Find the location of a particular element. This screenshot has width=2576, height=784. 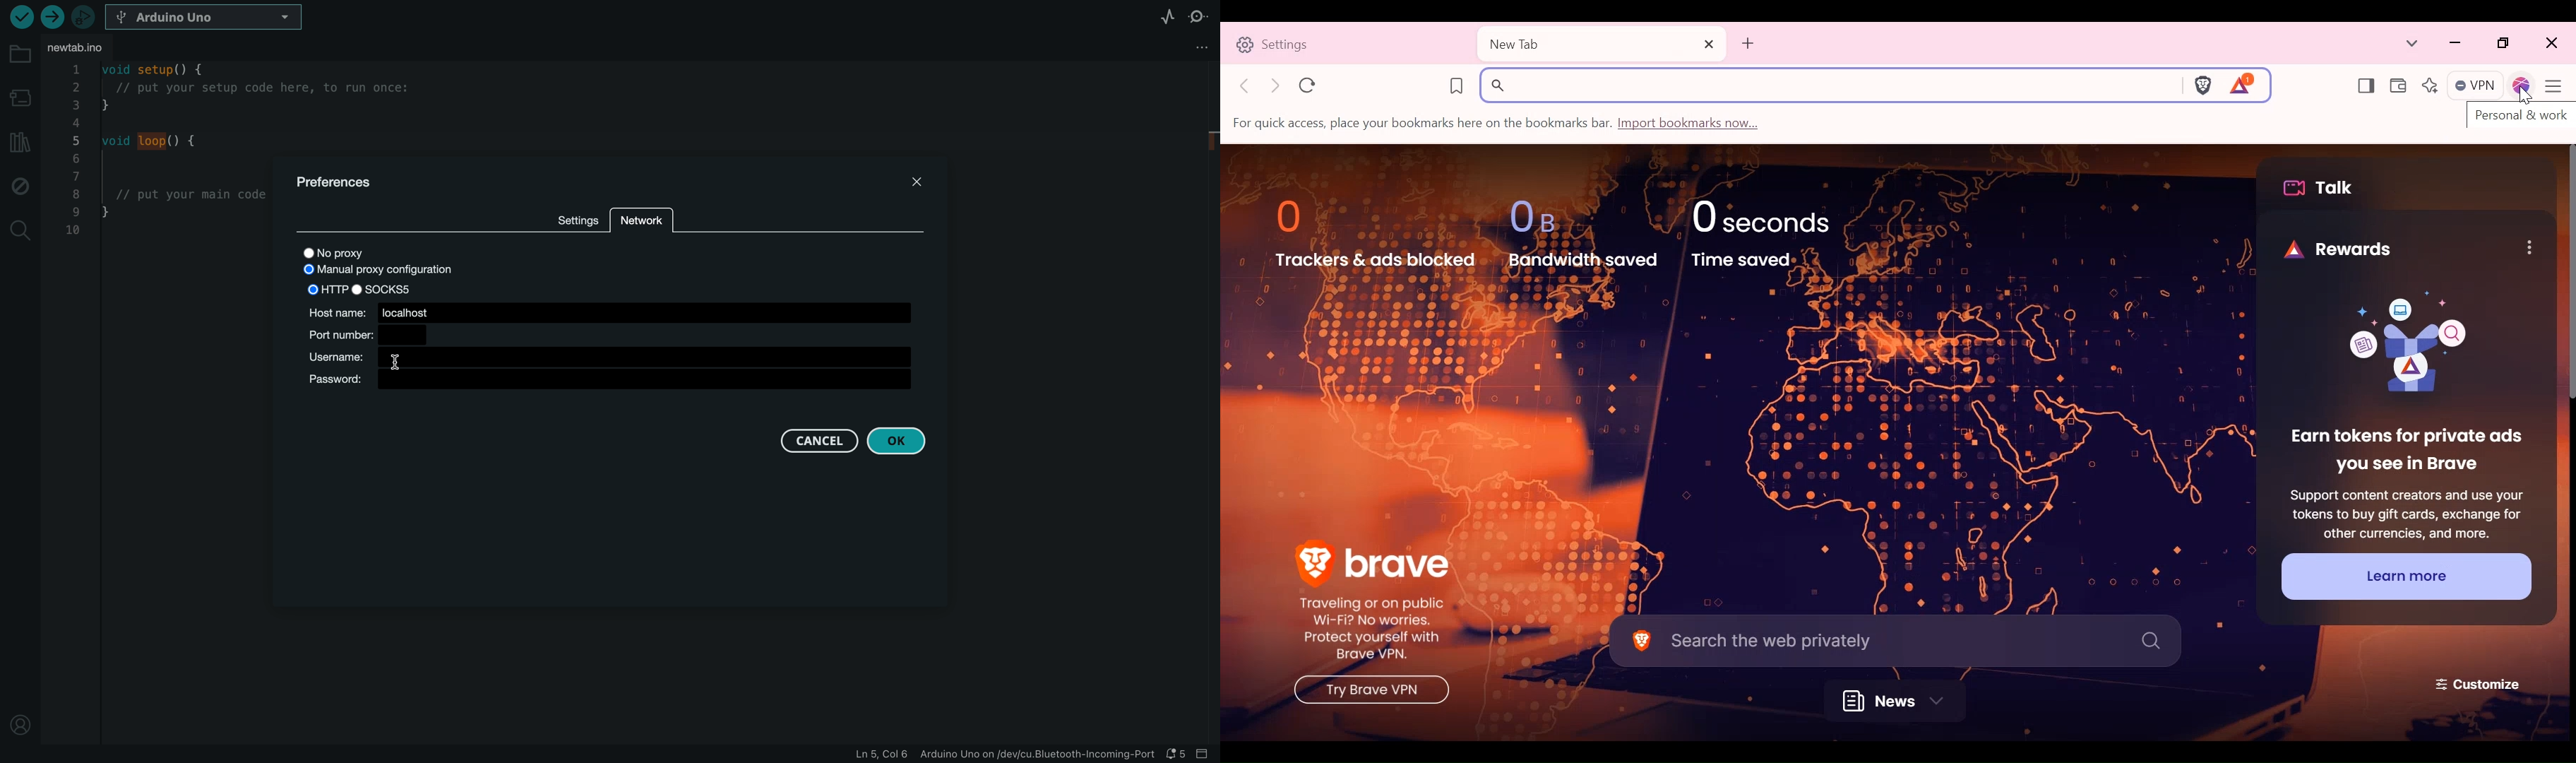

port number is located at coordinates (367, 335).